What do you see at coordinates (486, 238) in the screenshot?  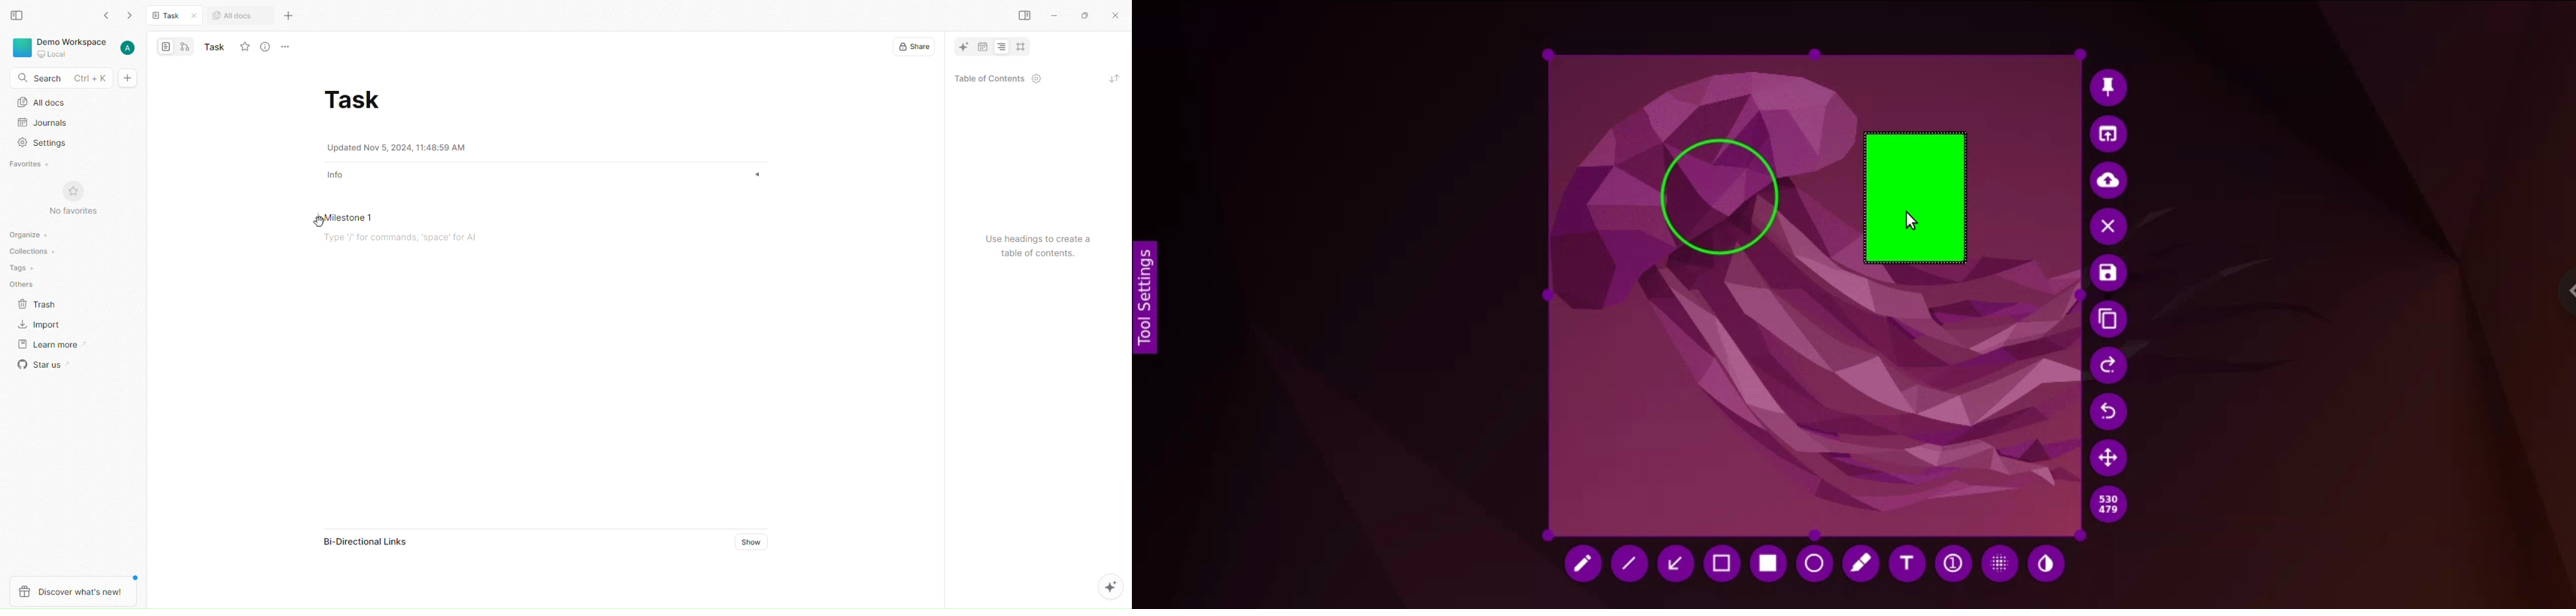 I see `Type '/' for commands, ‘space’ for Al` at bounding box center [486, 238].